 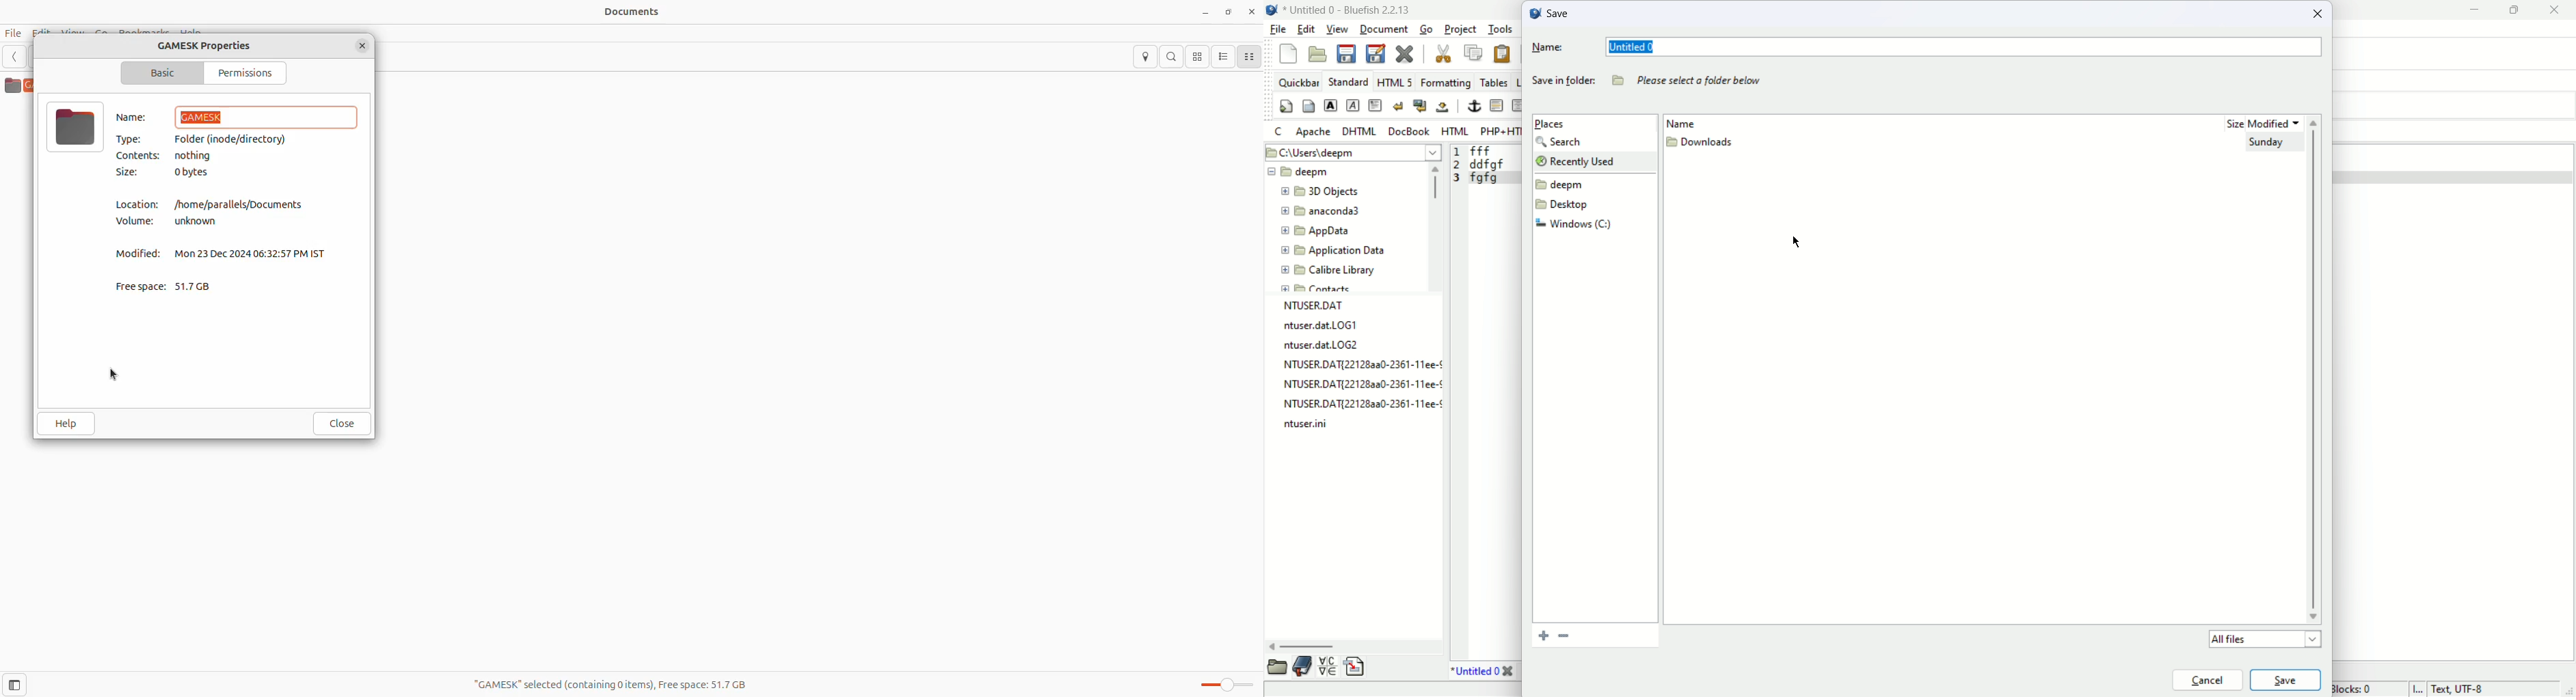 What do you see at coordinates (1317, 53) in the screenshot?
I see `open` at bounding box center [1317, 53].